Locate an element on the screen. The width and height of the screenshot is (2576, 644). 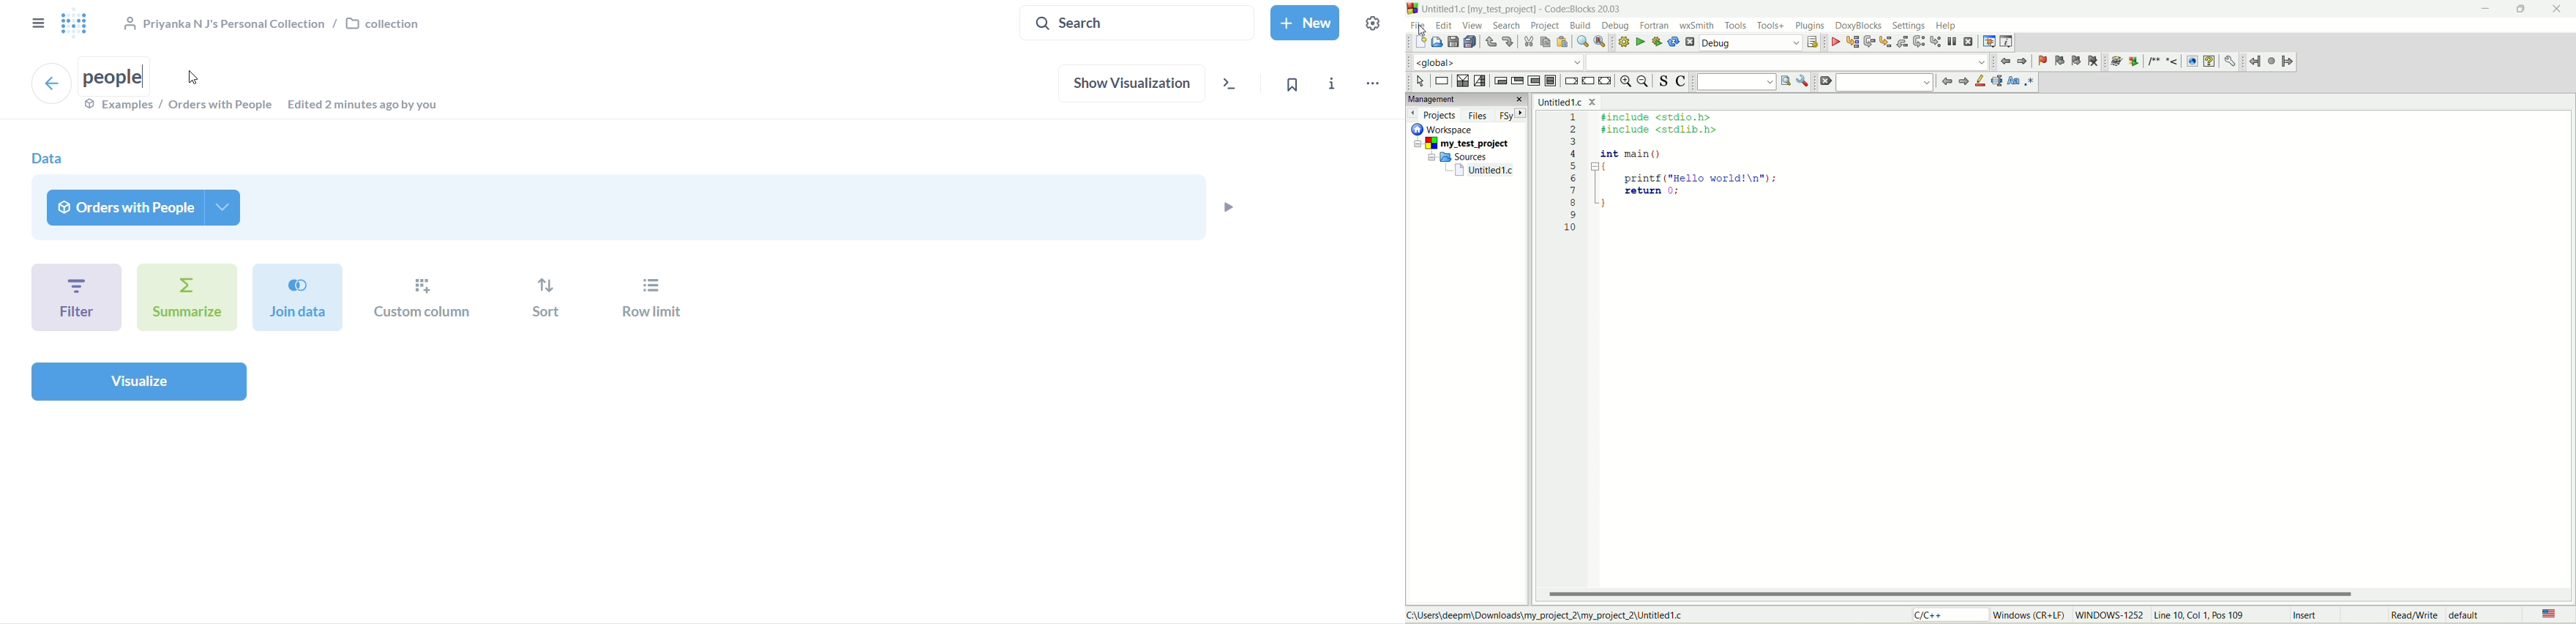
jump back is located at coordinates (2007, 62).